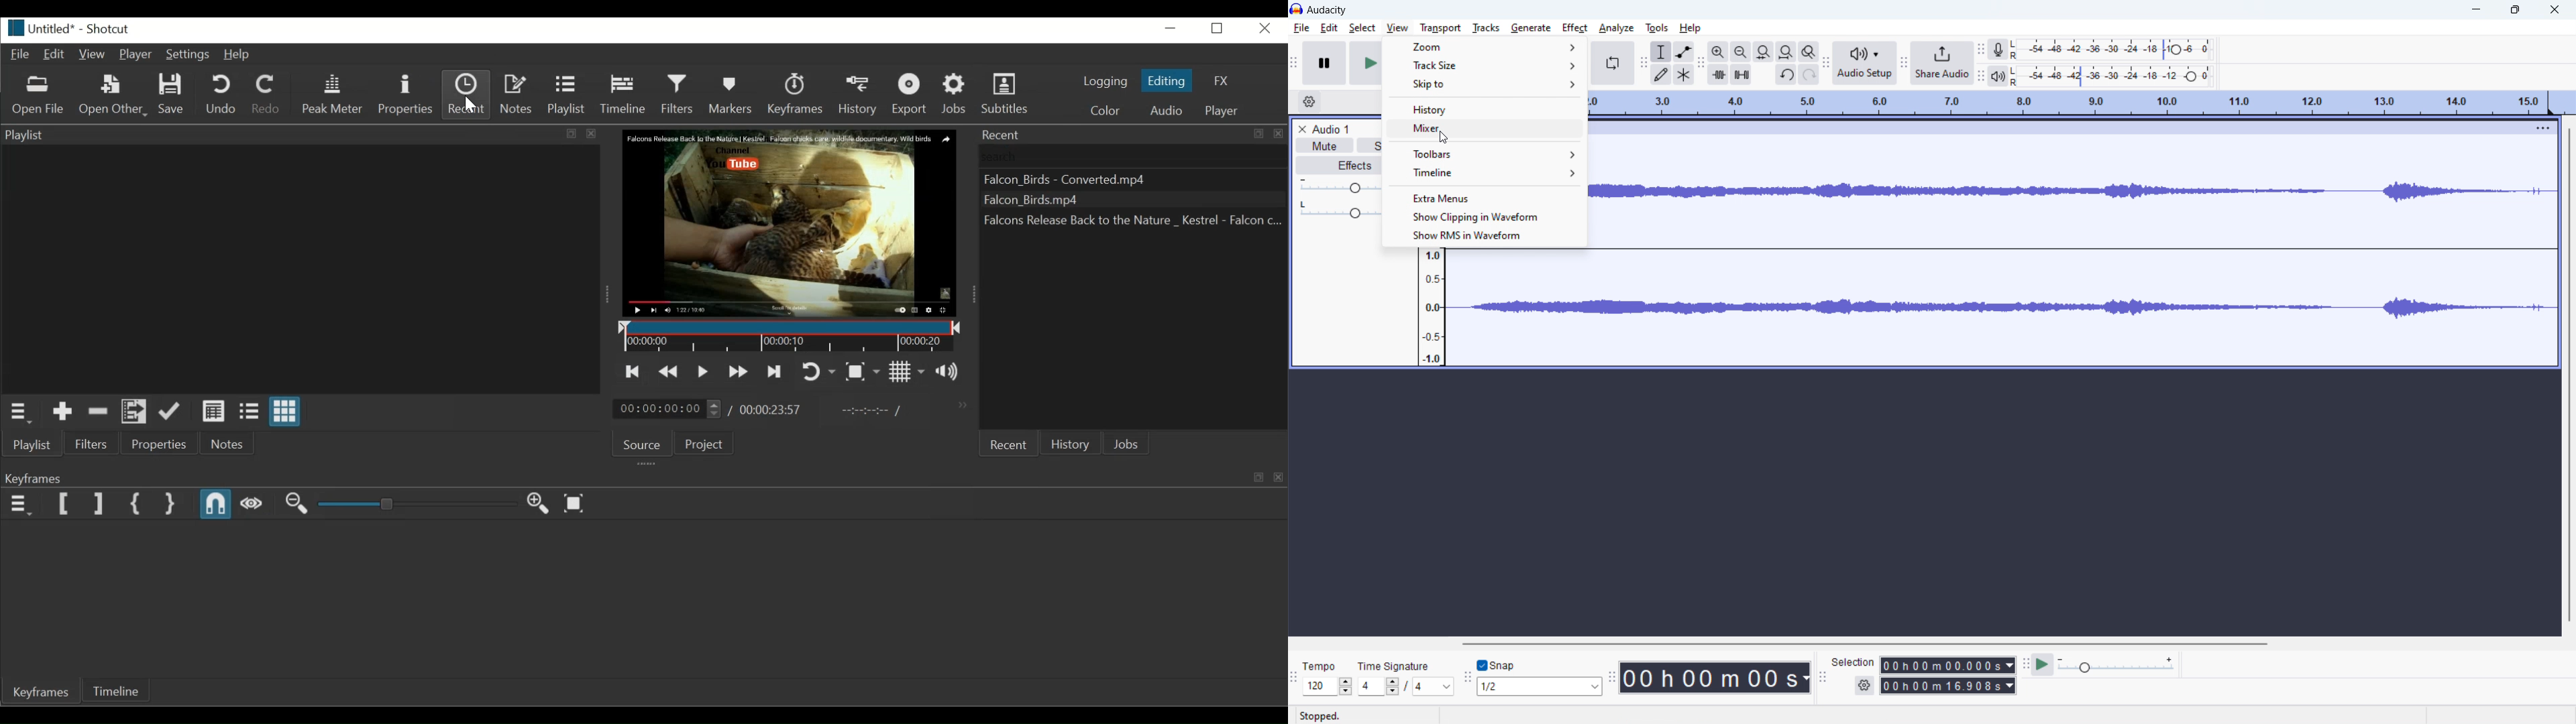  What do you see at coordinates (405, 94) in the screenshot?
I see `Properties` at bounding box center [405, 94].